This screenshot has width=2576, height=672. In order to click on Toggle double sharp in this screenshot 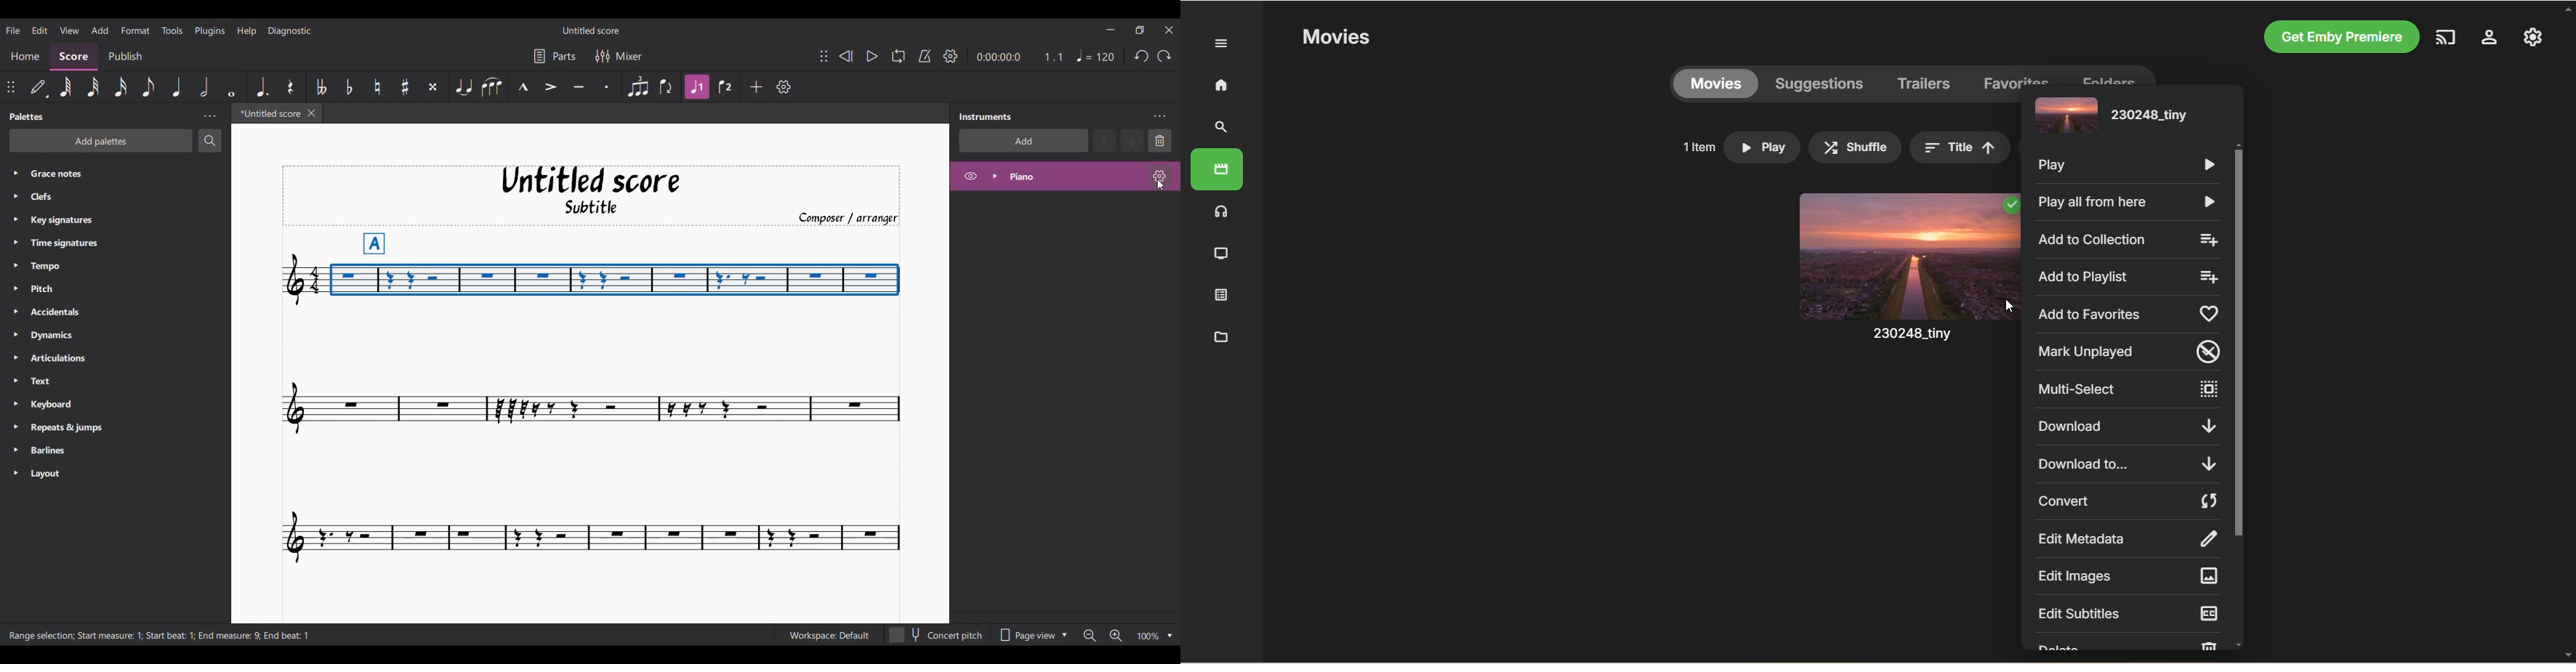, I will do `click(433, 87)`.